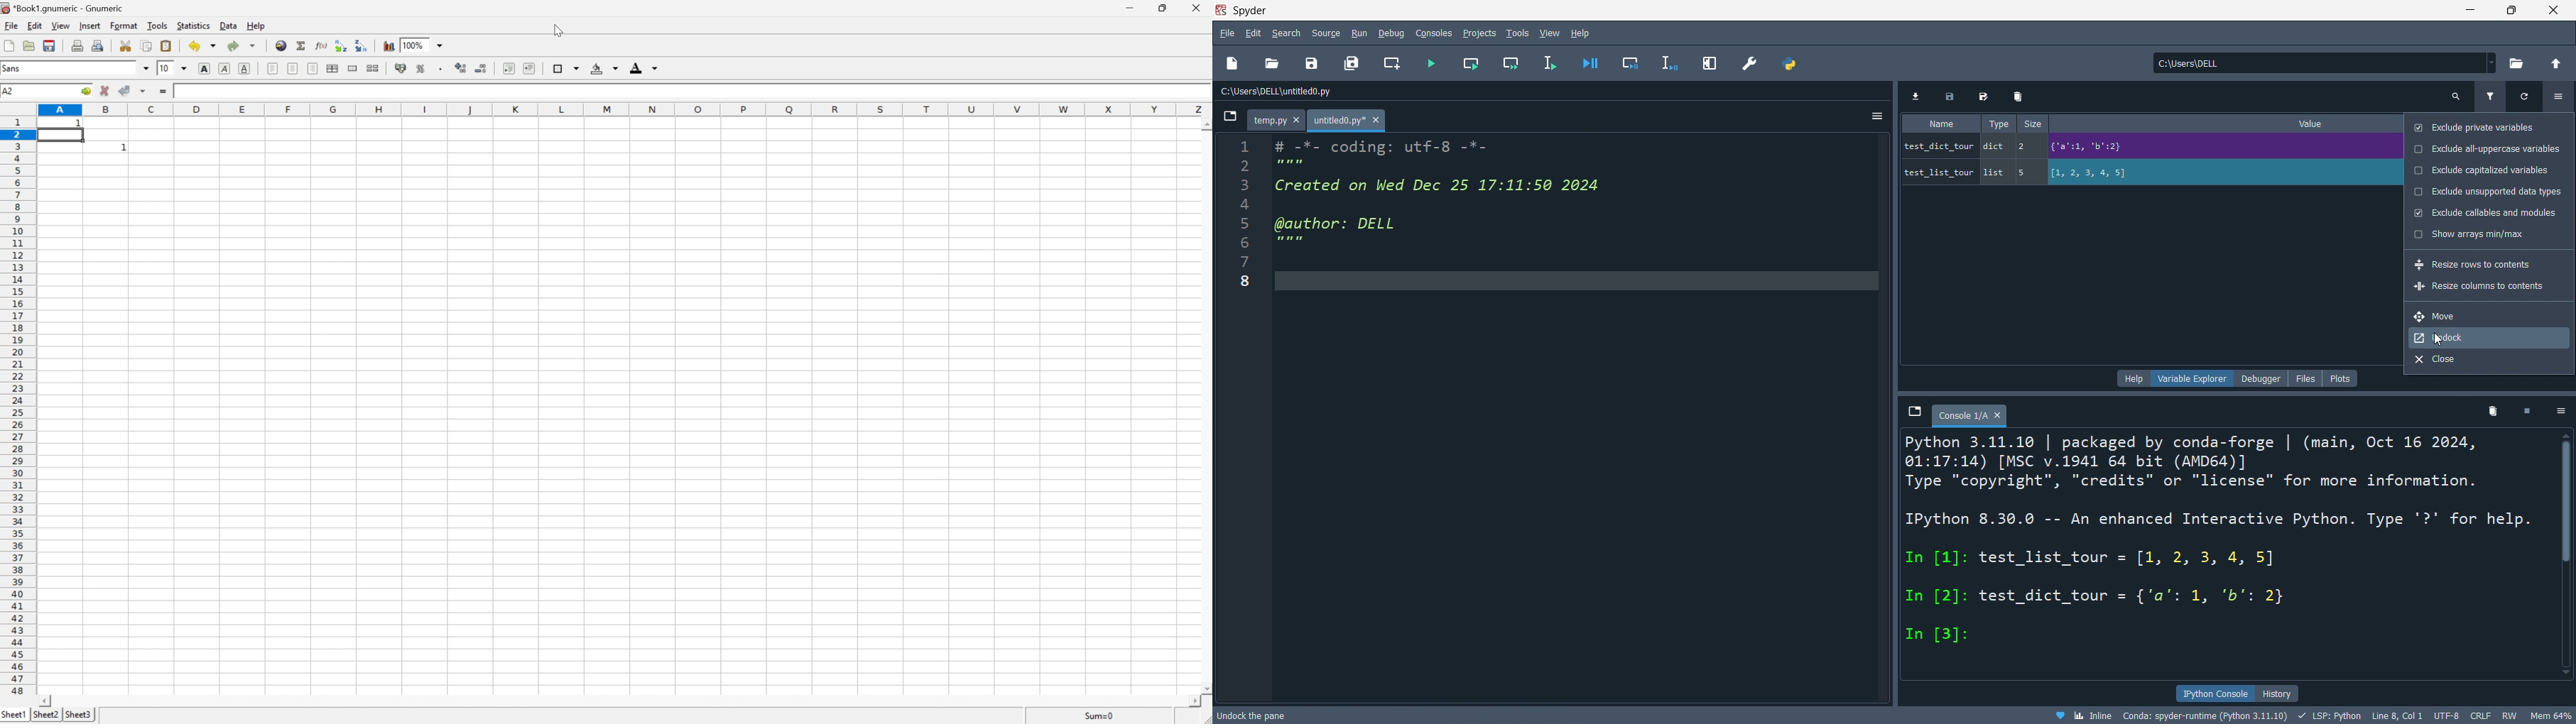 This screenshot has height=728, width=2576. I want to click on LSP:PYTHON, so click(2332, 715).